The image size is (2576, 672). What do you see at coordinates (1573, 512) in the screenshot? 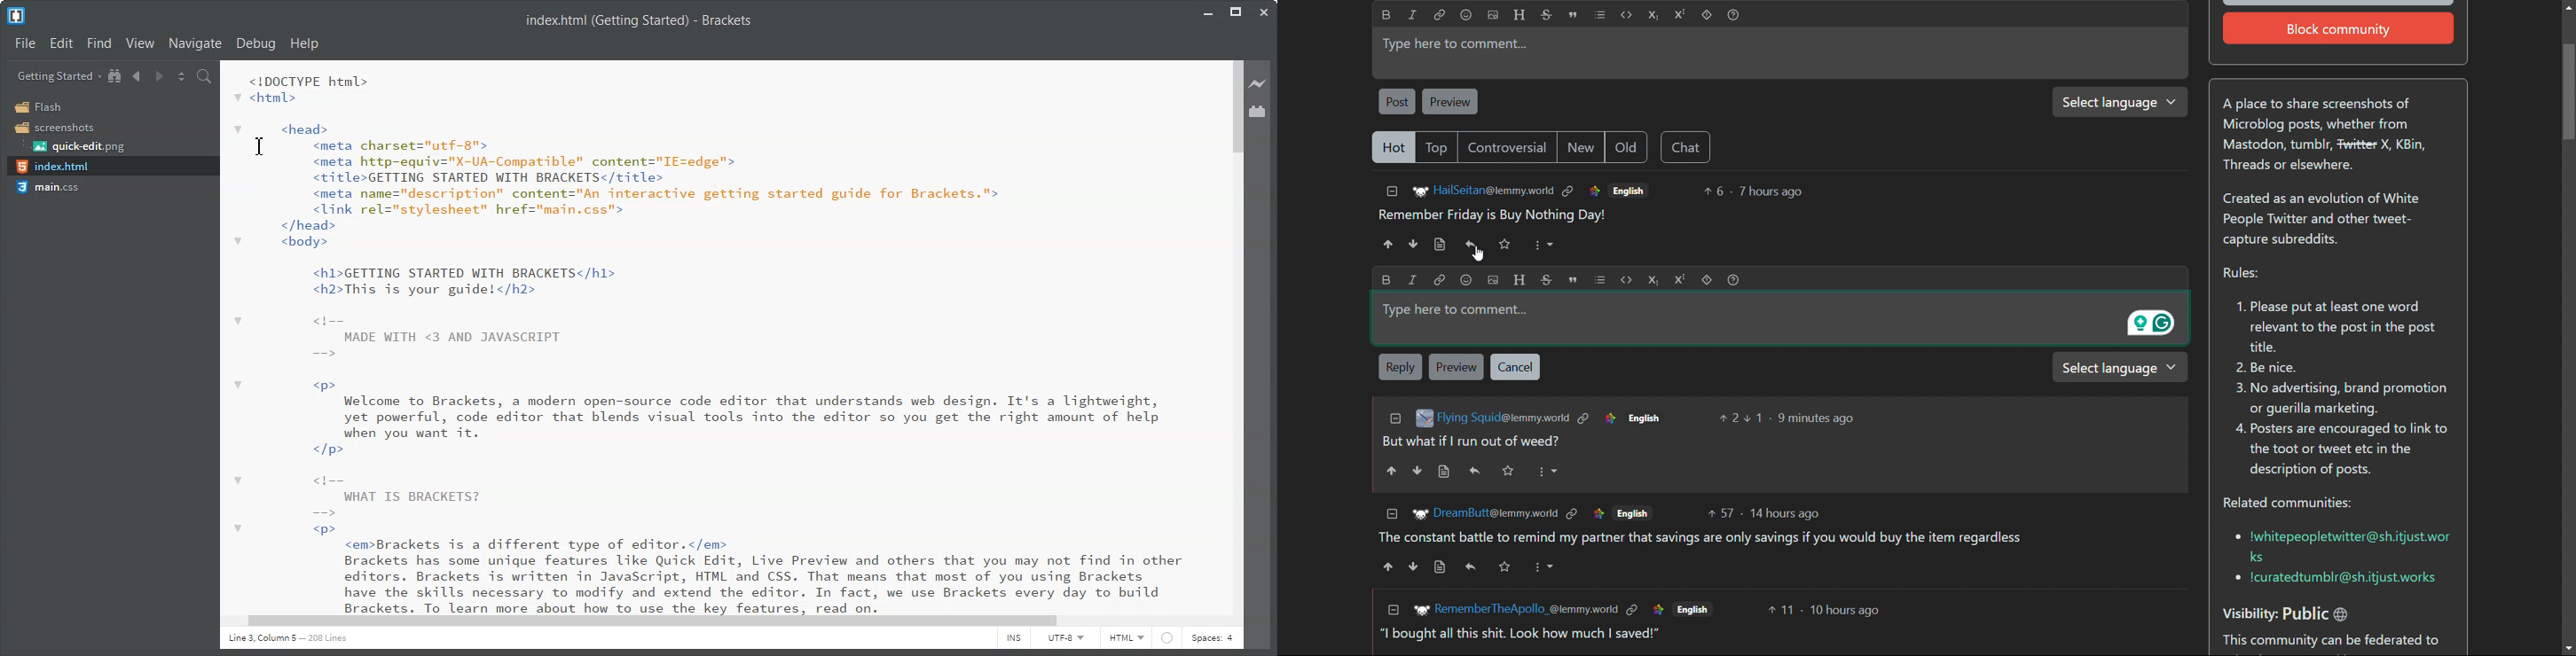
I see `link` at bounding box center [1573, 512].